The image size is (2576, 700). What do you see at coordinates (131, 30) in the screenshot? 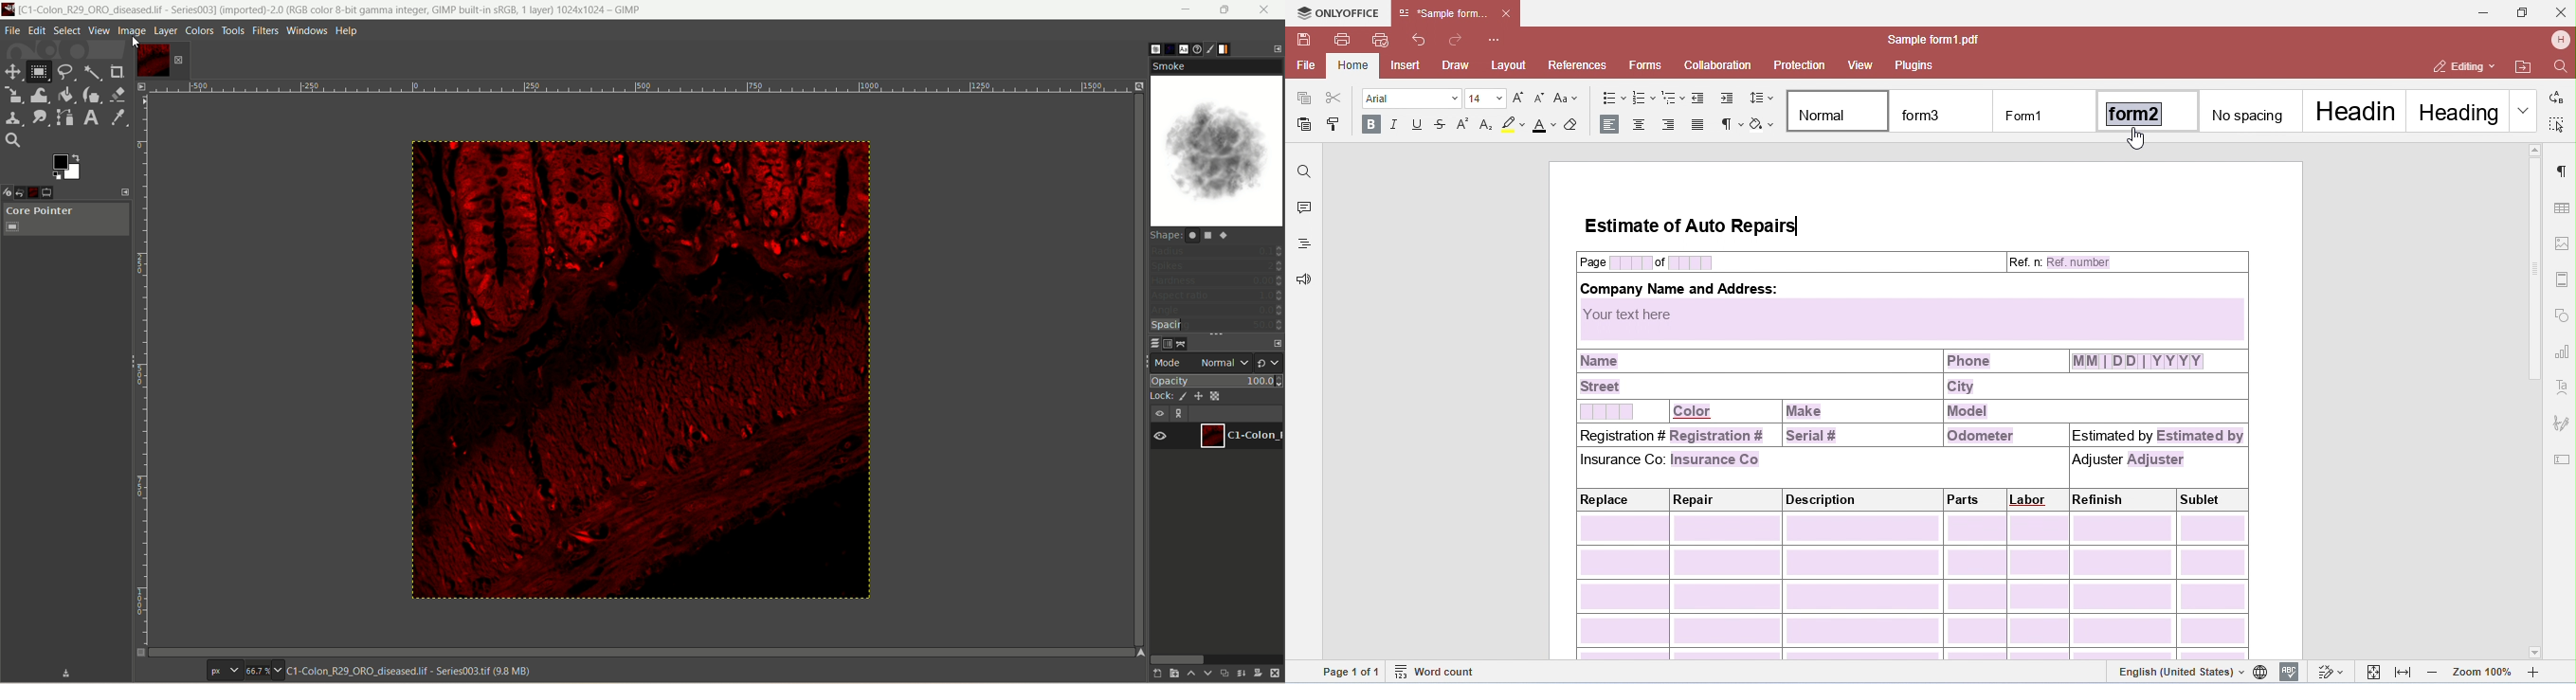
I see `image` at bounding box center [131, 30].